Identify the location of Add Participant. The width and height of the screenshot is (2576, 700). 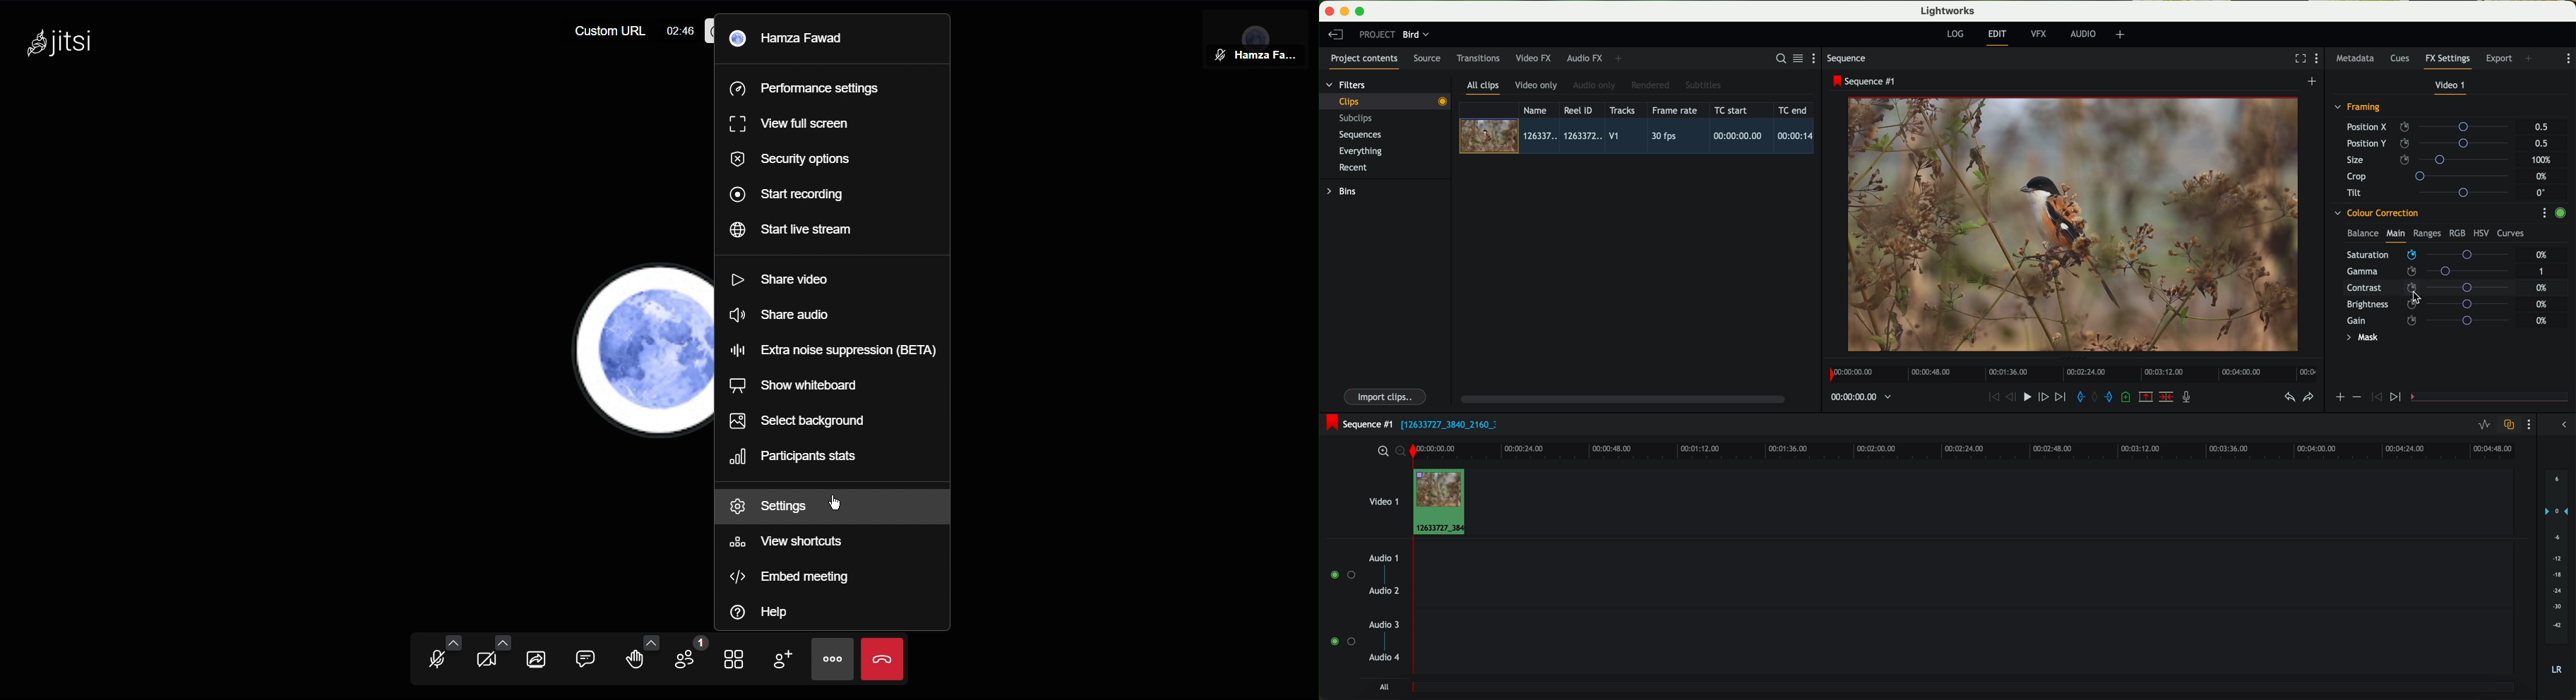
(782, 661).